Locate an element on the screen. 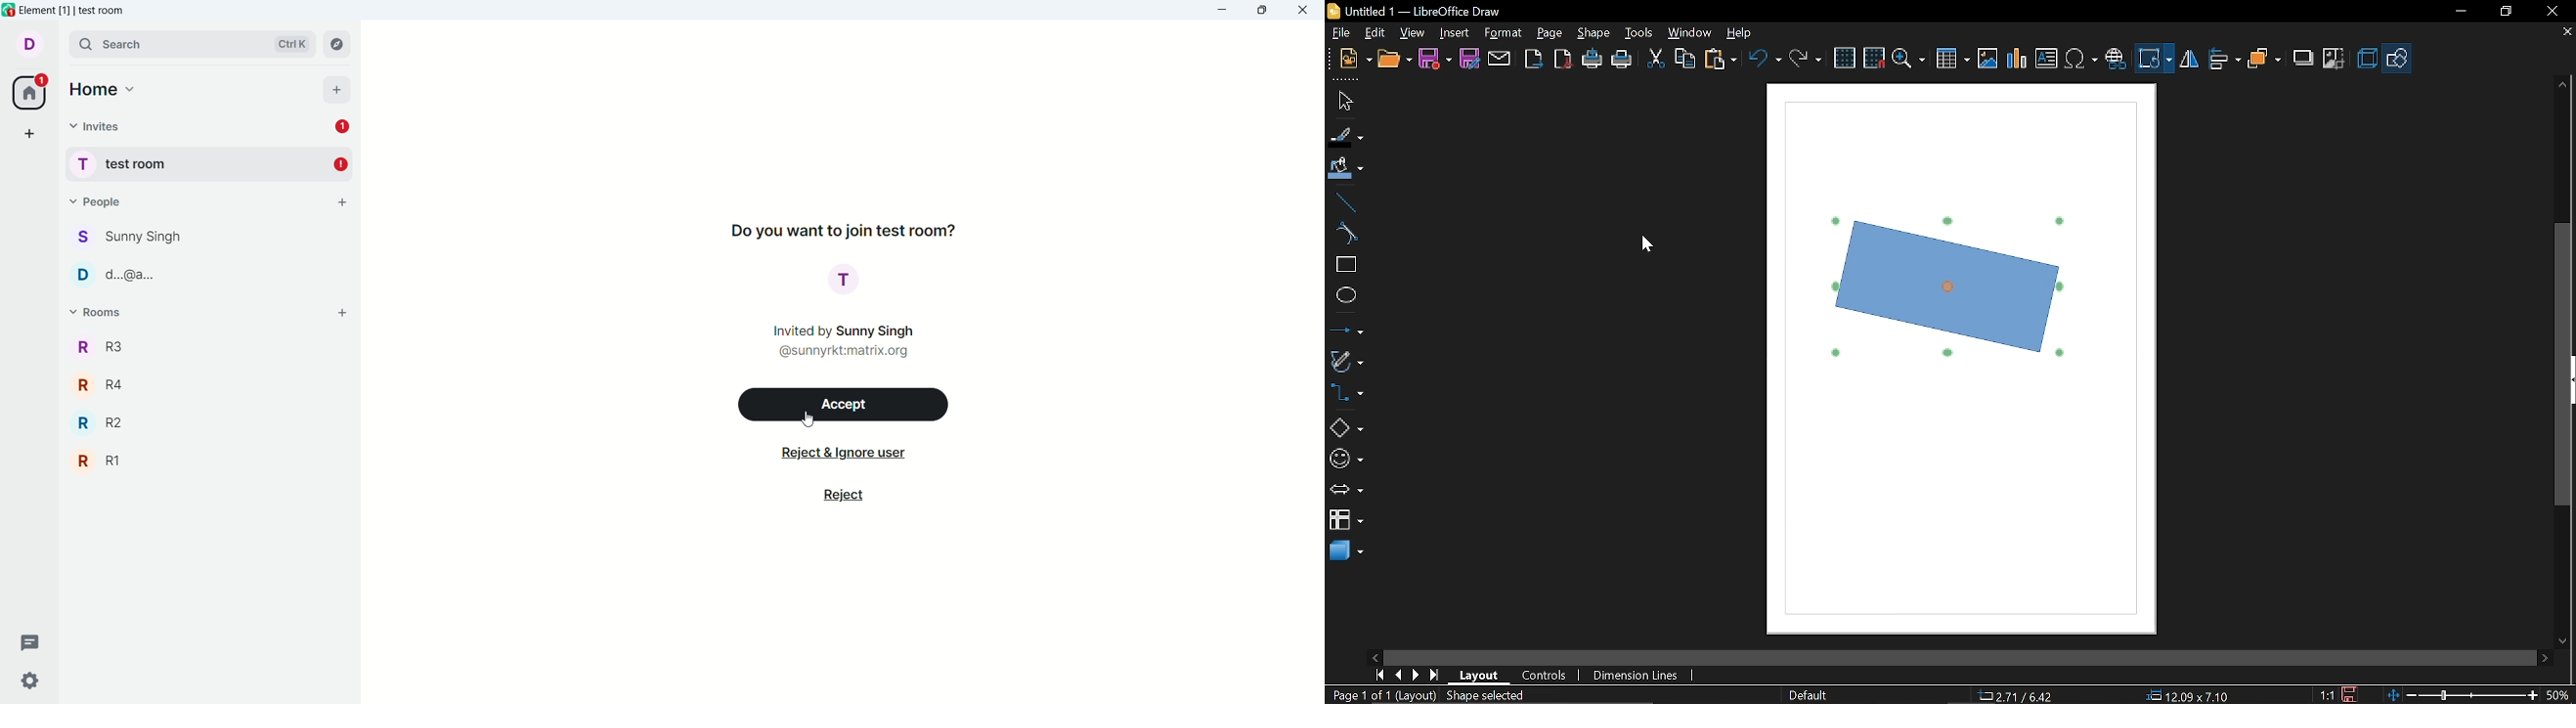 The width and height of the screenshot is (2576, 728). curves and polygons is located at coordinates (1346, 362).